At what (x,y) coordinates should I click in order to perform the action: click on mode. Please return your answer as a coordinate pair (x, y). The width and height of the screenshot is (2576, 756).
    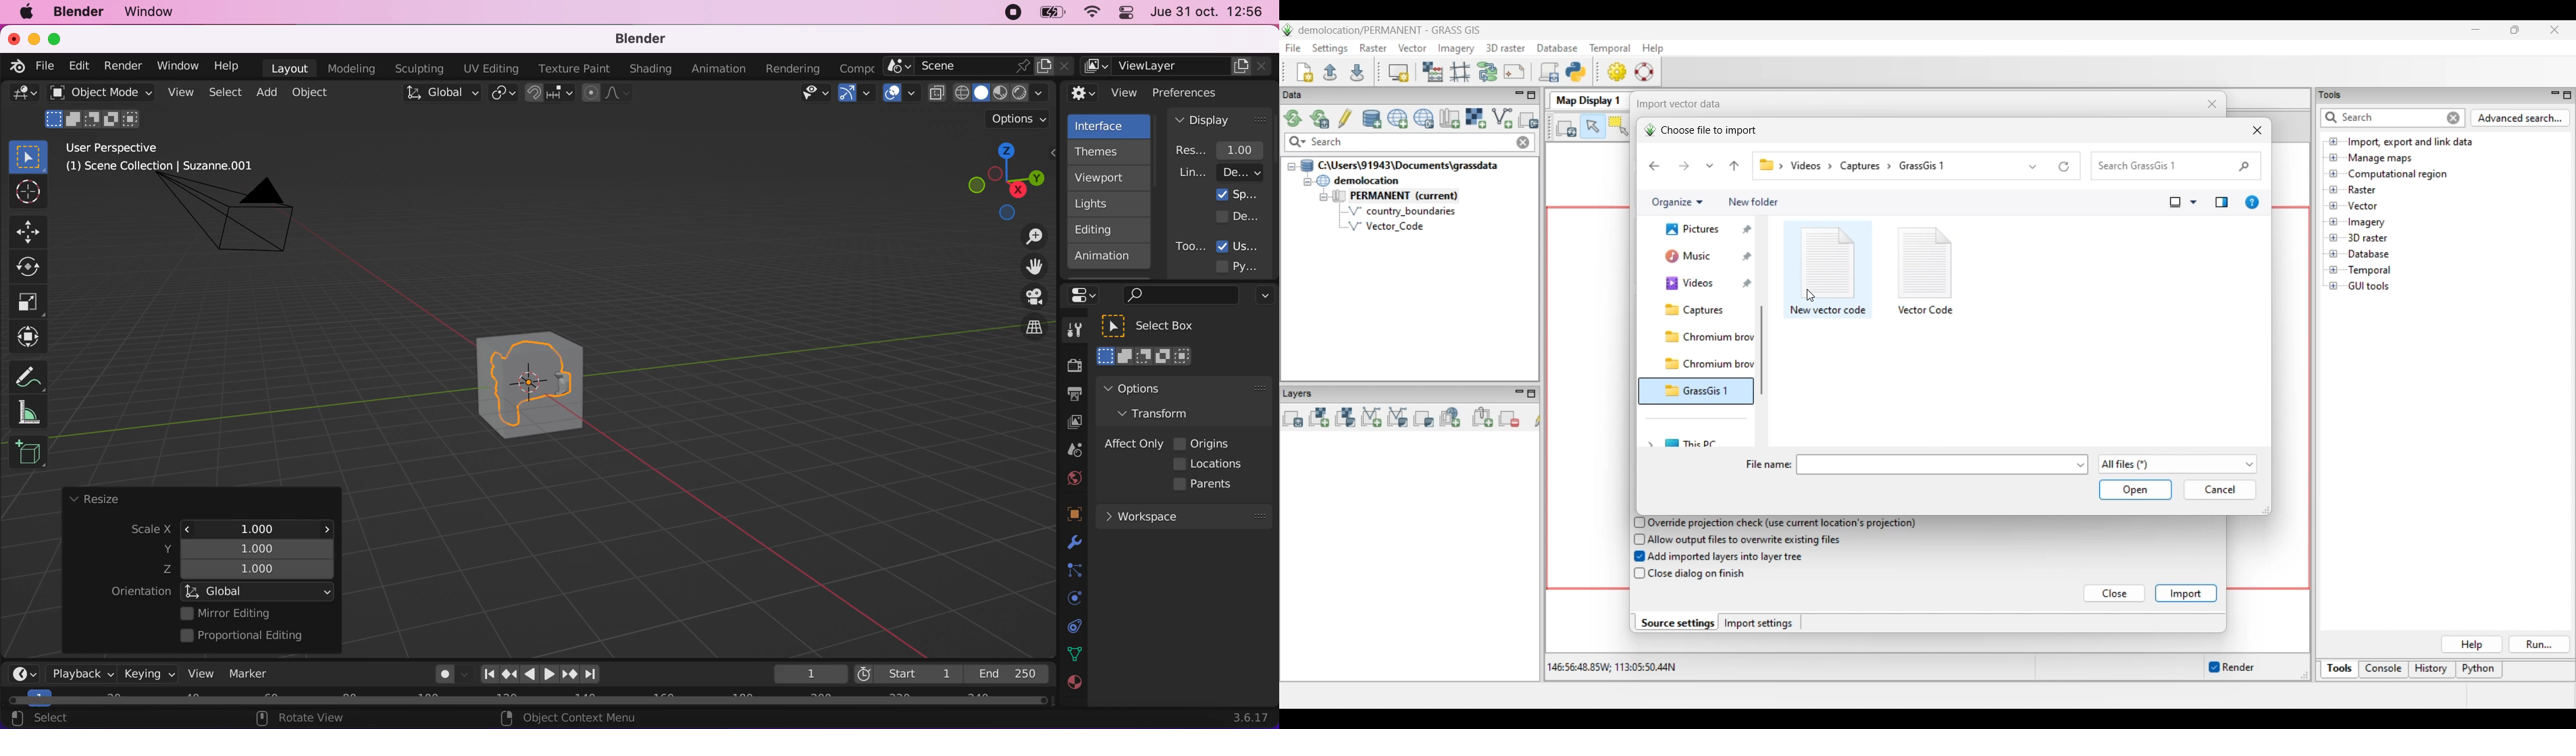
    Looking at the image, I should click on (95, 118).